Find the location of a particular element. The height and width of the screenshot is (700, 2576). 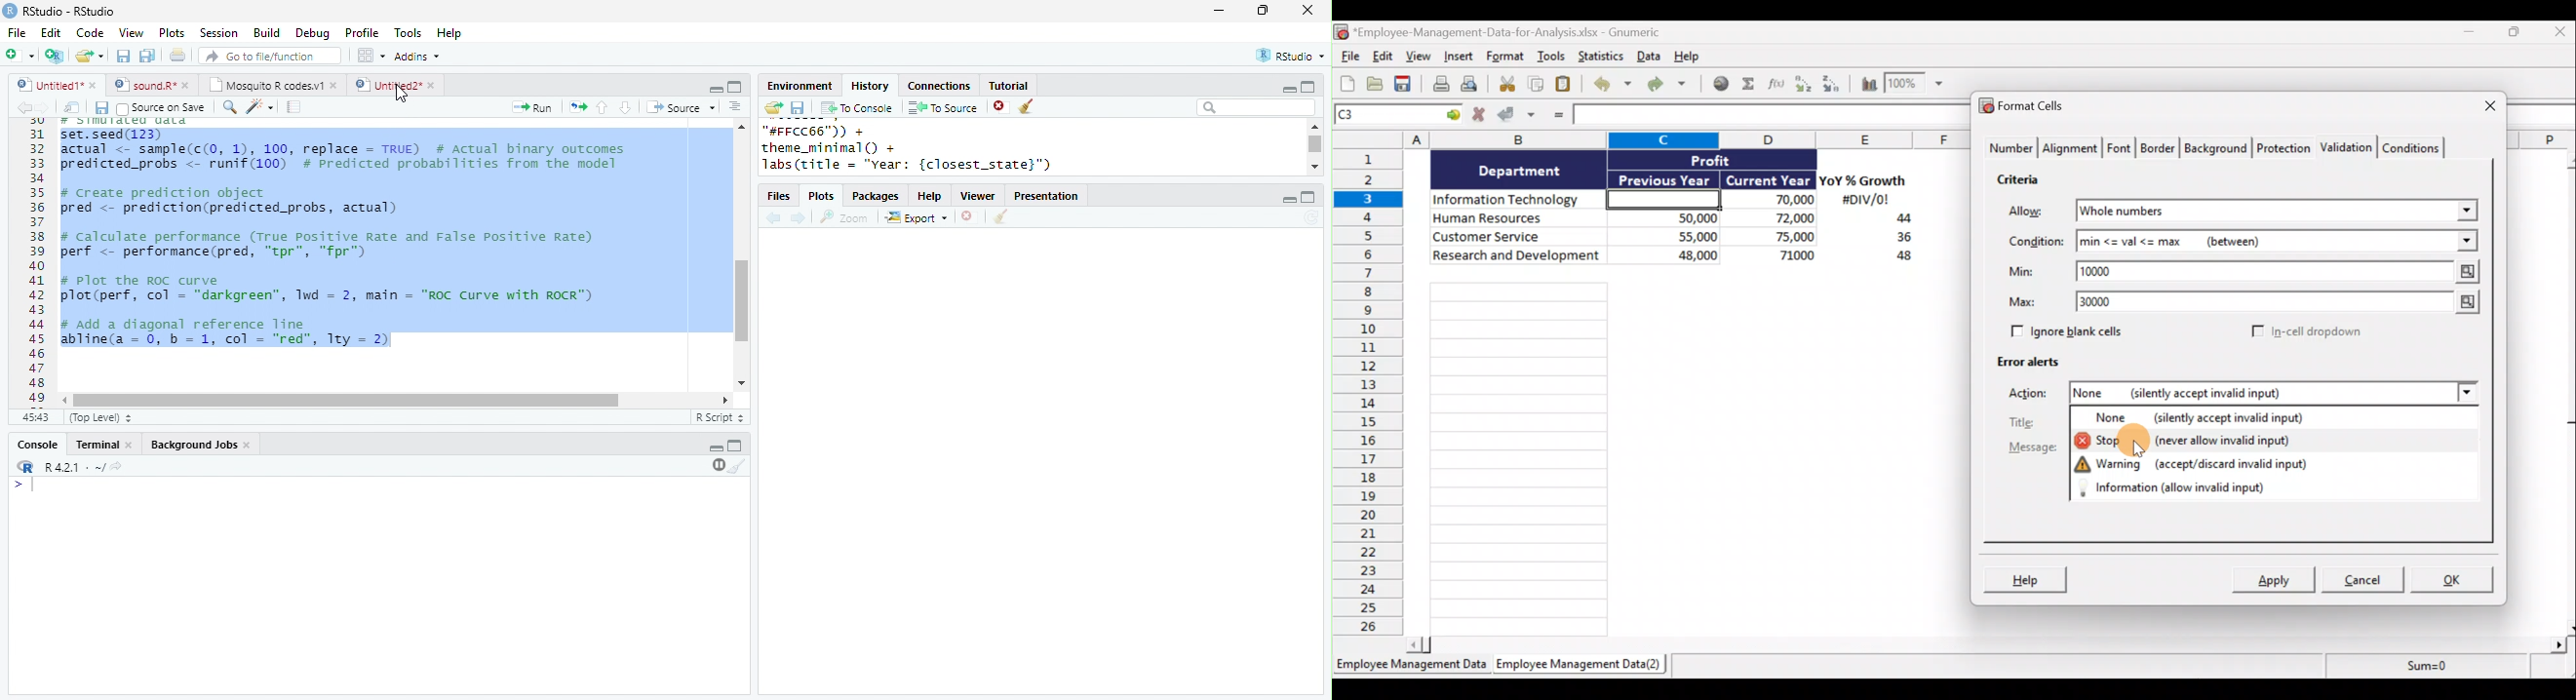

print is located at coordinates (178, 55).